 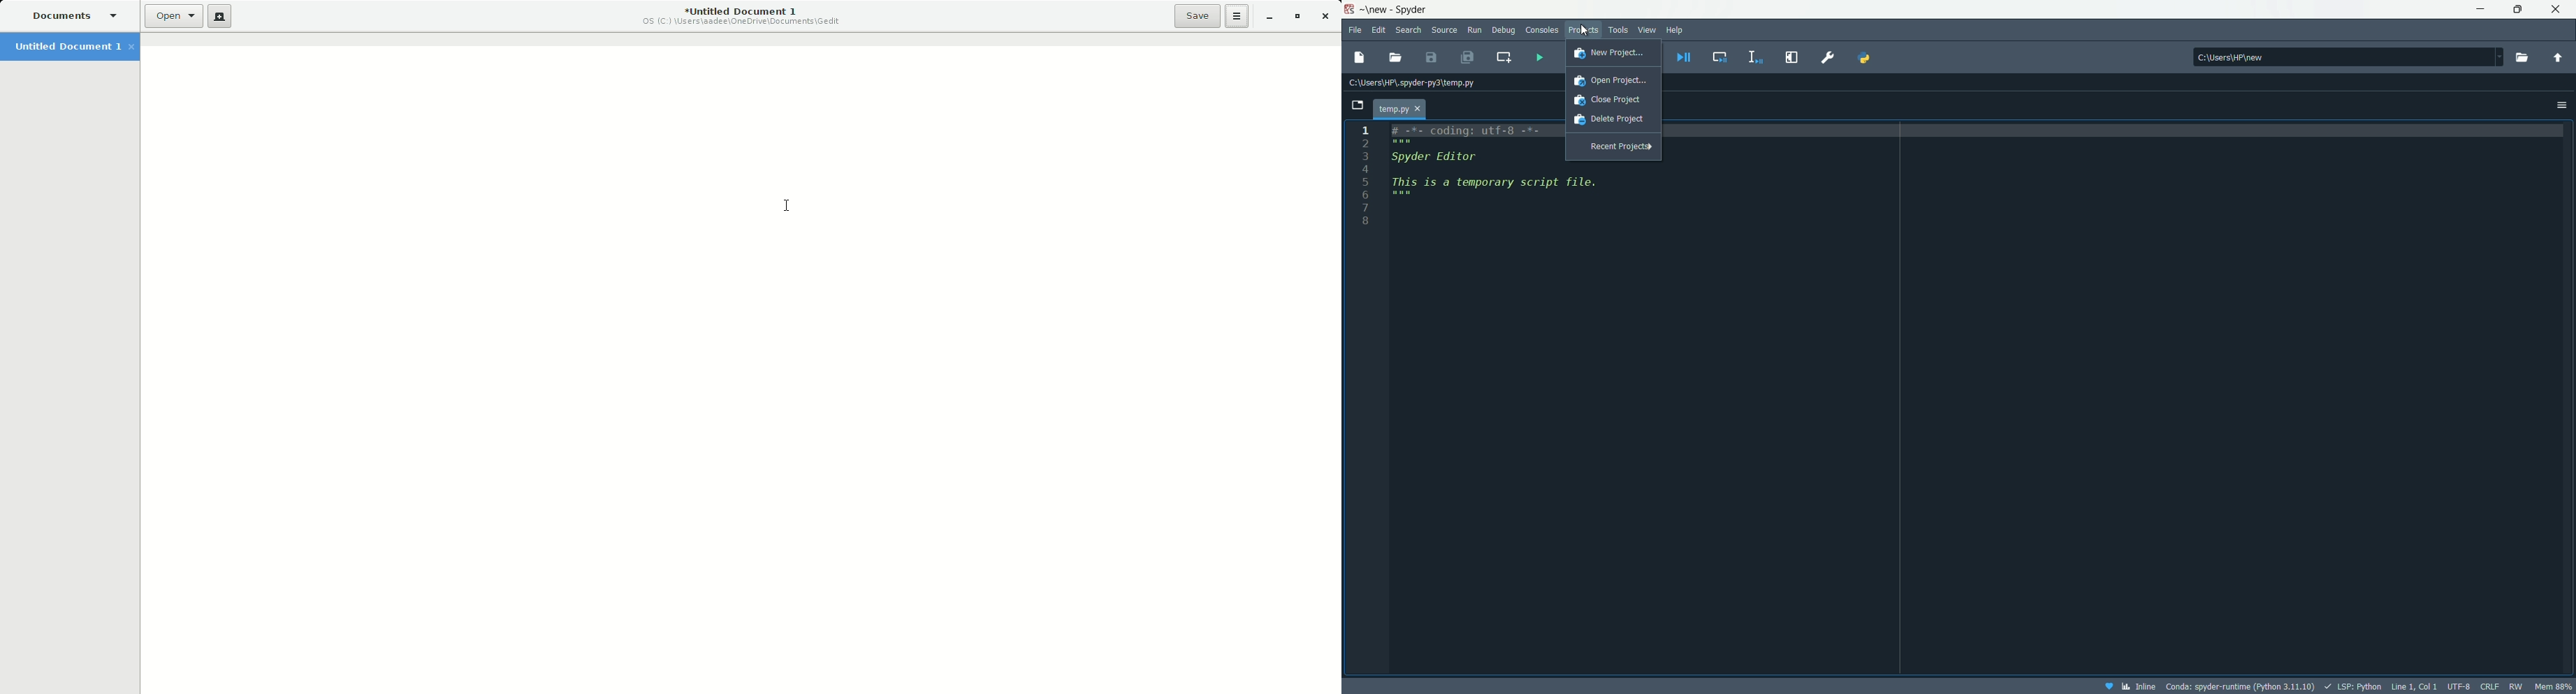 I want to click on PYTHONPATH manager, so click(x=1862, y=59).